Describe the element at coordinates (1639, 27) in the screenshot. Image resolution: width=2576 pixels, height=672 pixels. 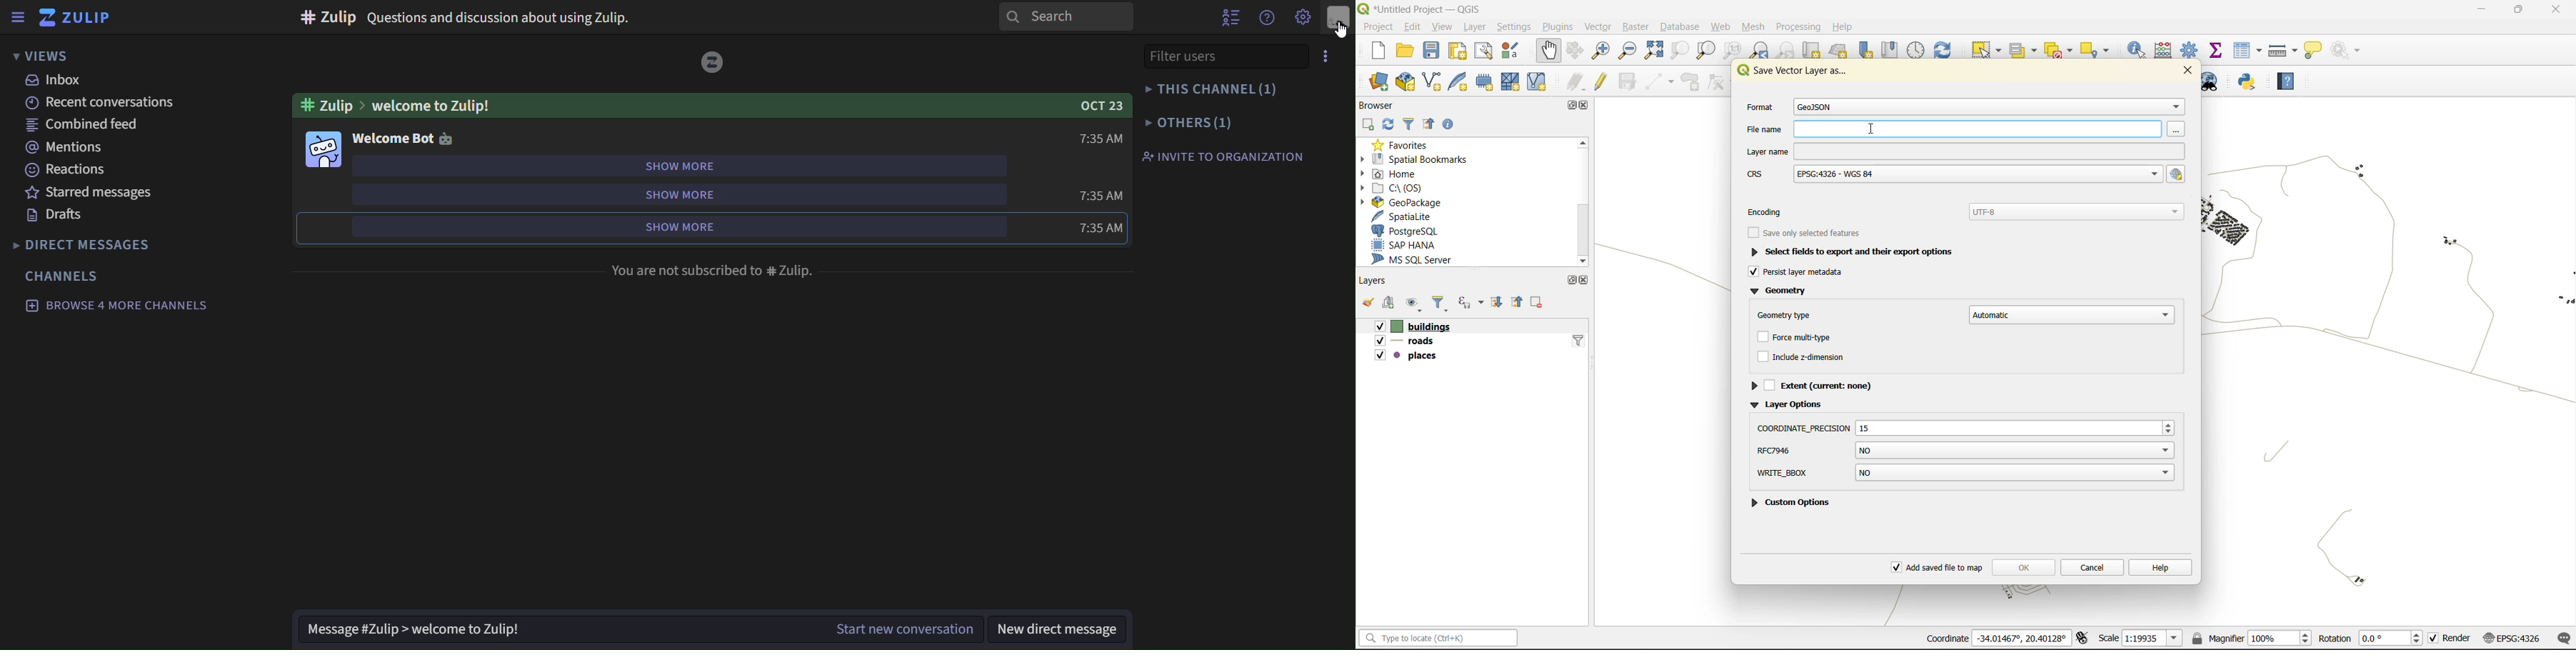
I see `raster` at that location.